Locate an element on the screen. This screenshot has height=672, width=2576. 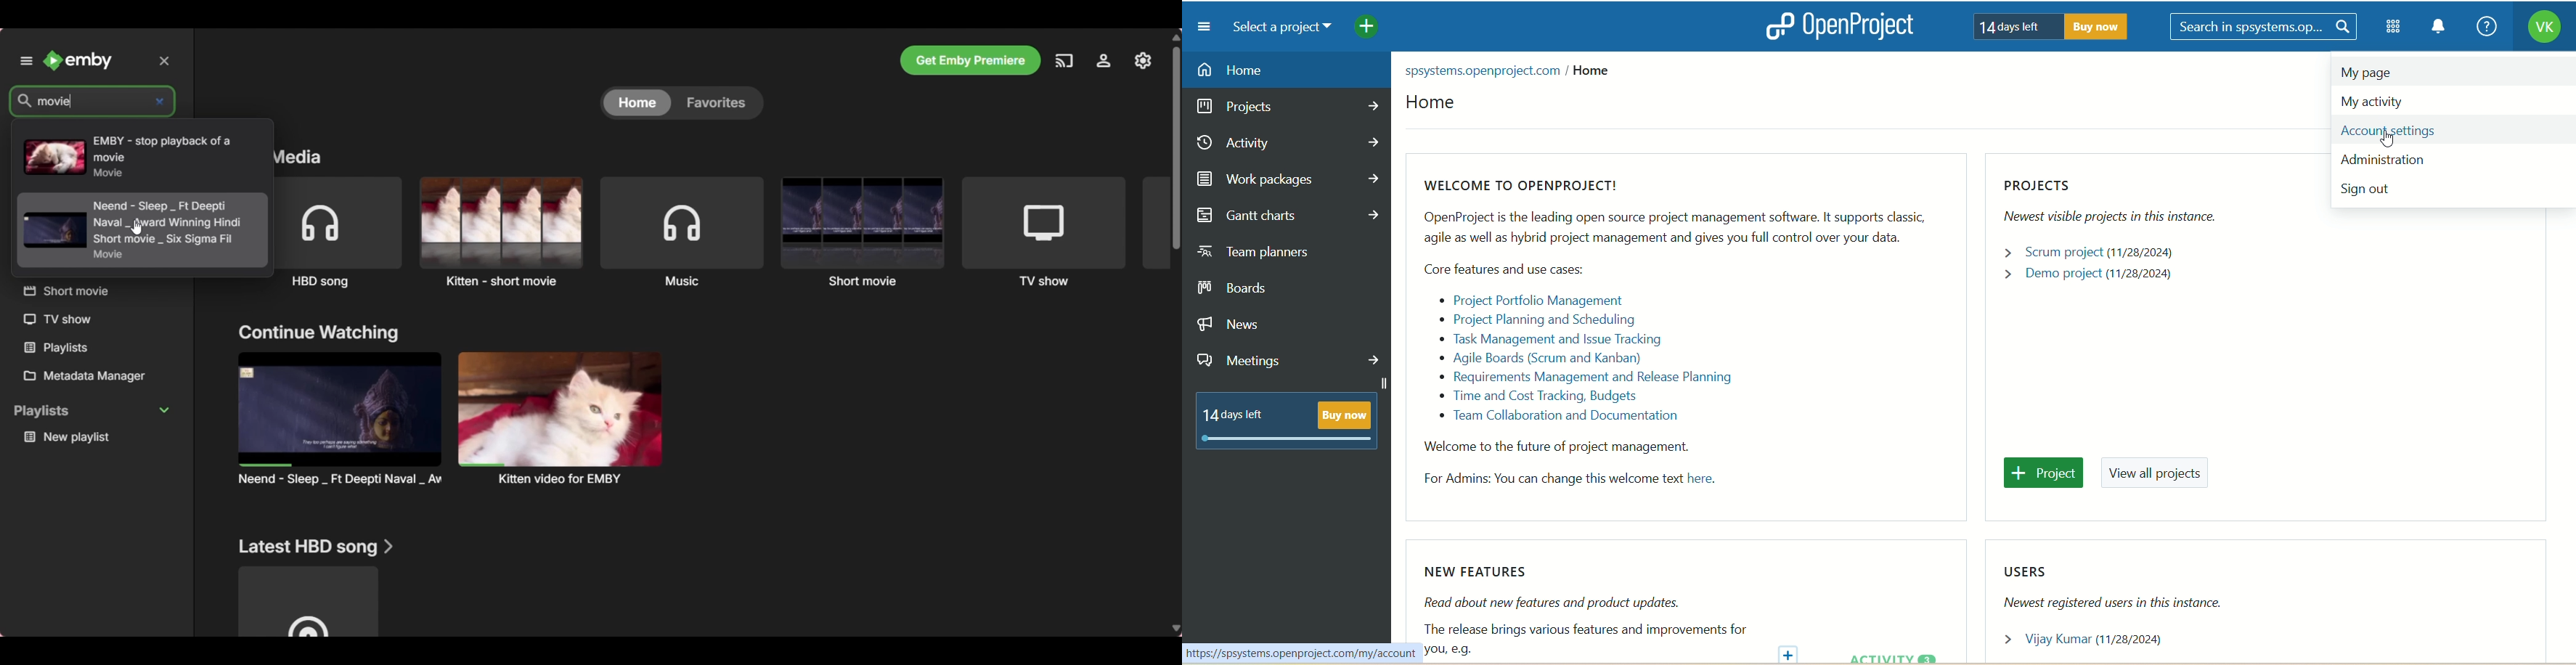
news is located at coordinates (1247, 324).